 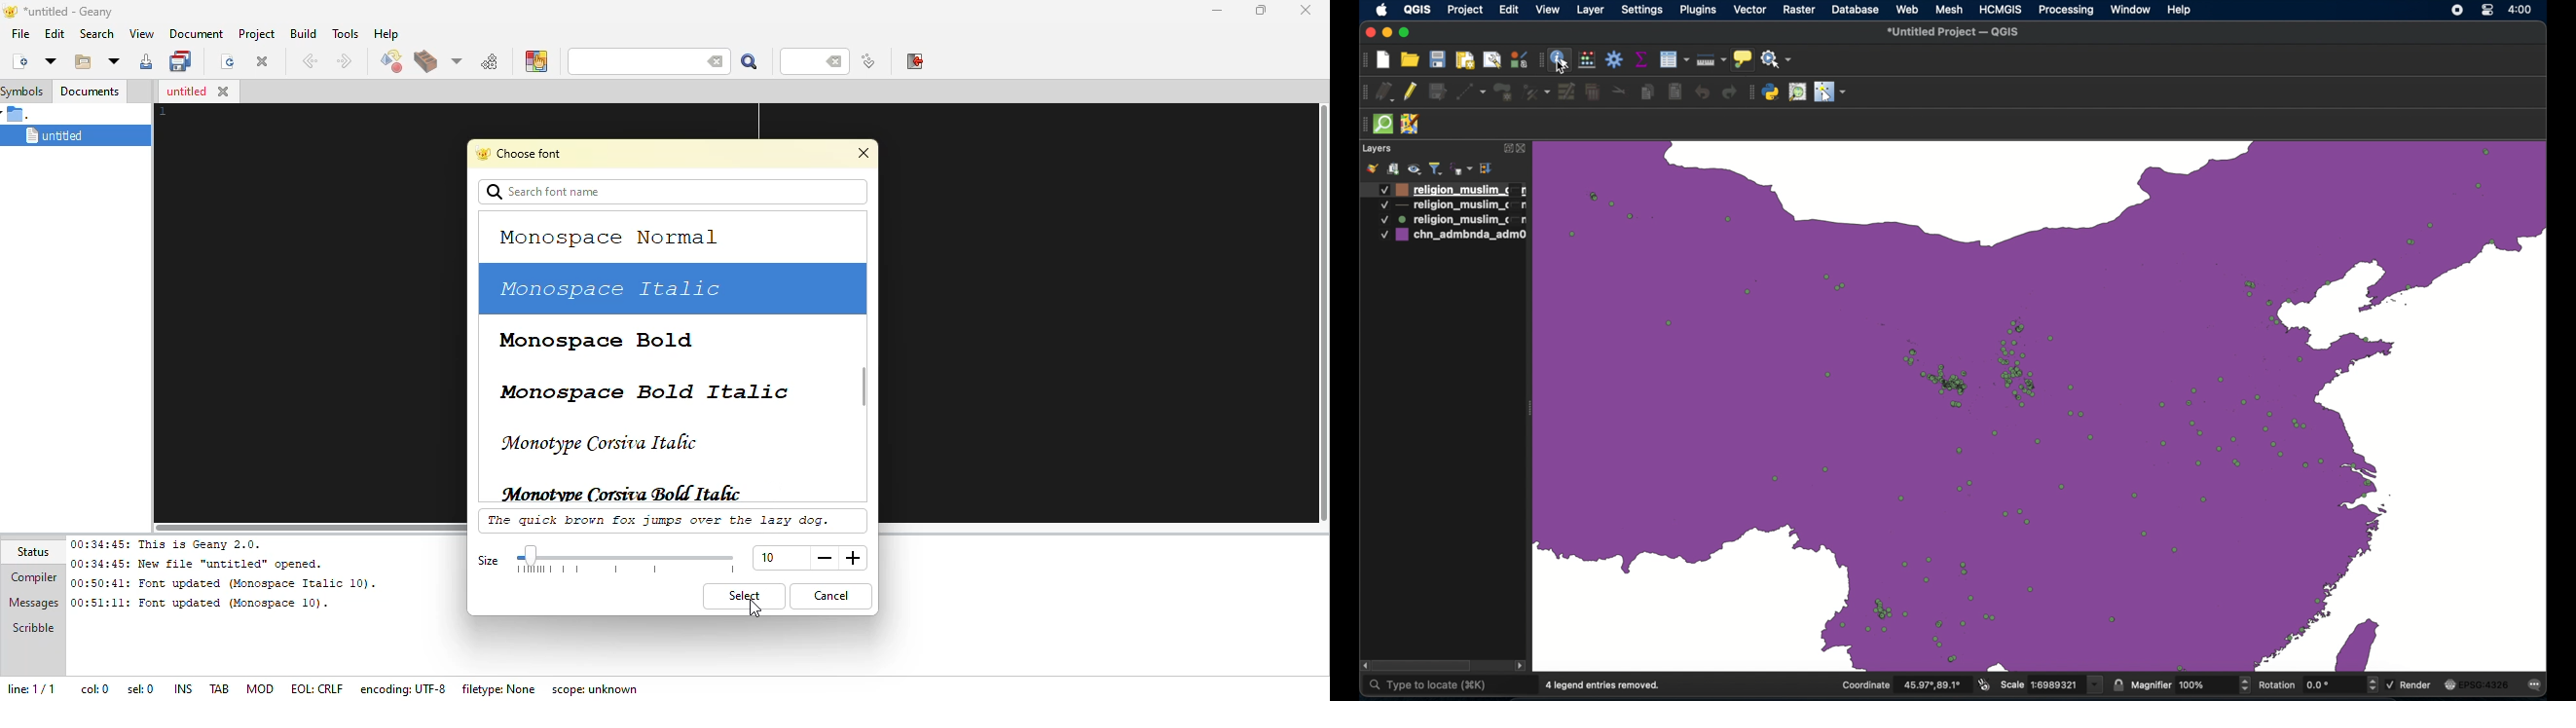 I want to click on osm palce search, so click(x=1797, y=92).